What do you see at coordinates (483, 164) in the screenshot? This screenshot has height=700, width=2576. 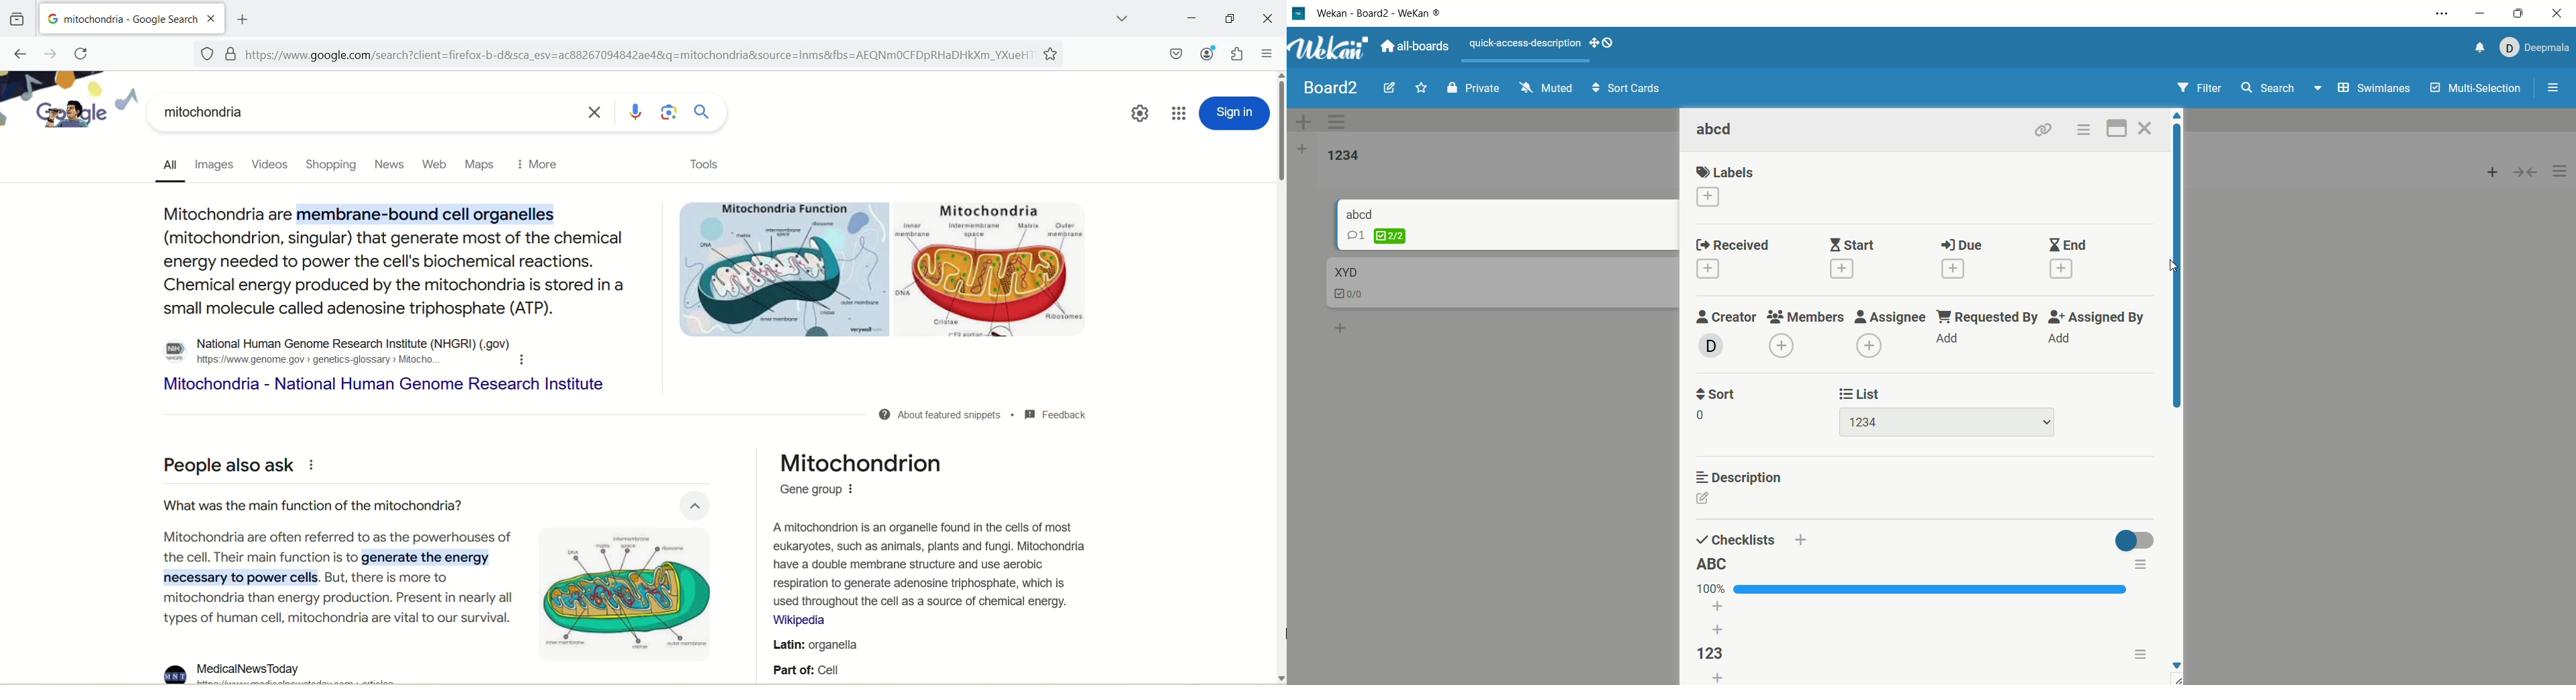 I see `maps` at bounding box center [483, 164].